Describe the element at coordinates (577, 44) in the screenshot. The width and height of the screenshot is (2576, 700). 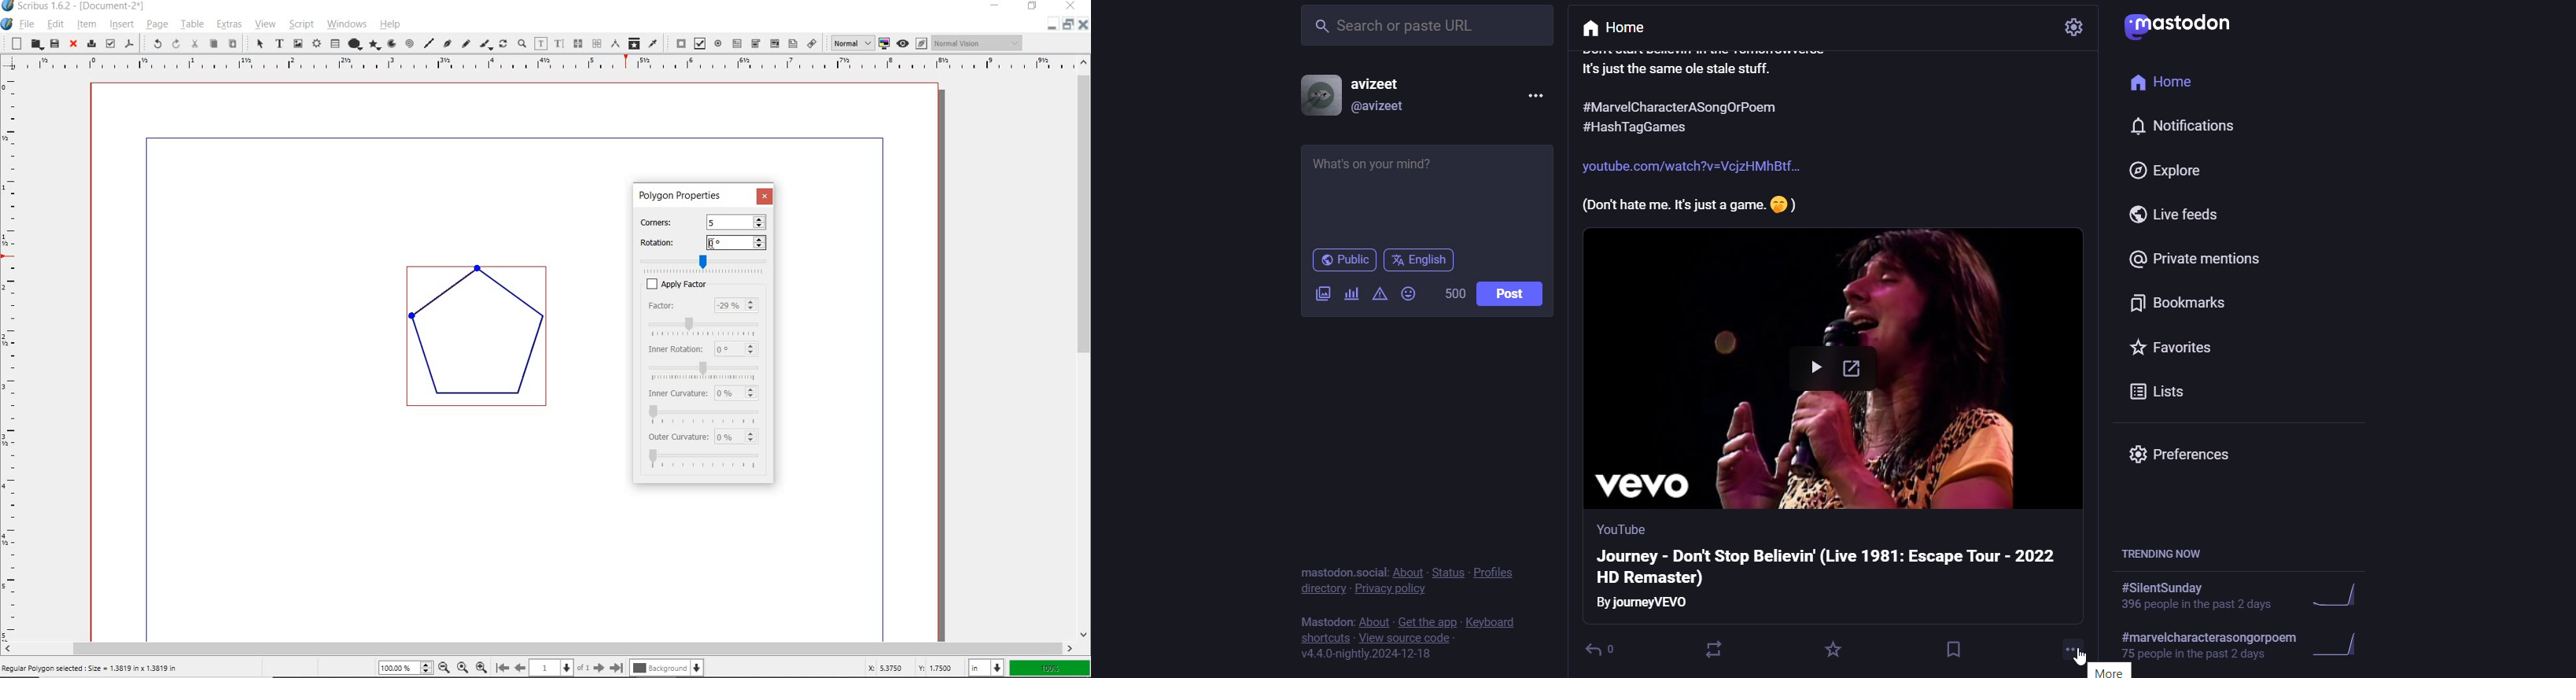
I see `link text frames` at that location.